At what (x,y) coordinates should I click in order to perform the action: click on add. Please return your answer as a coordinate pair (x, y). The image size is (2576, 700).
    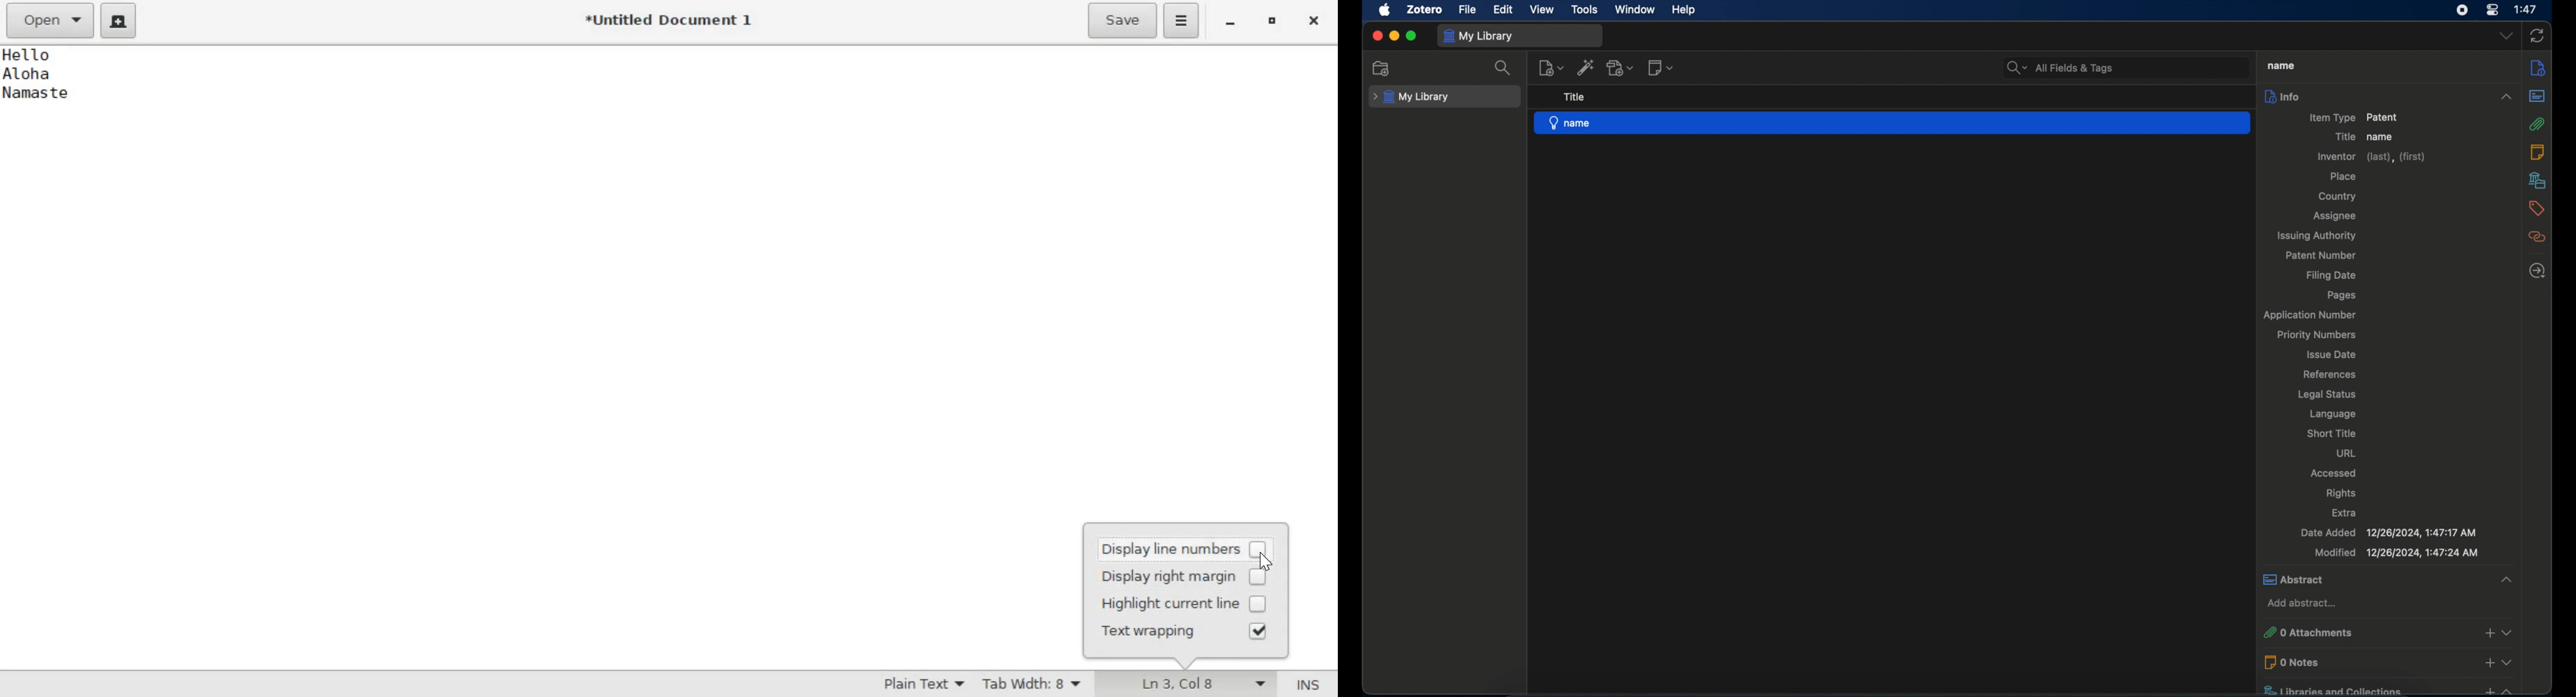
    Looking at the image, I should click on (2489, 689).